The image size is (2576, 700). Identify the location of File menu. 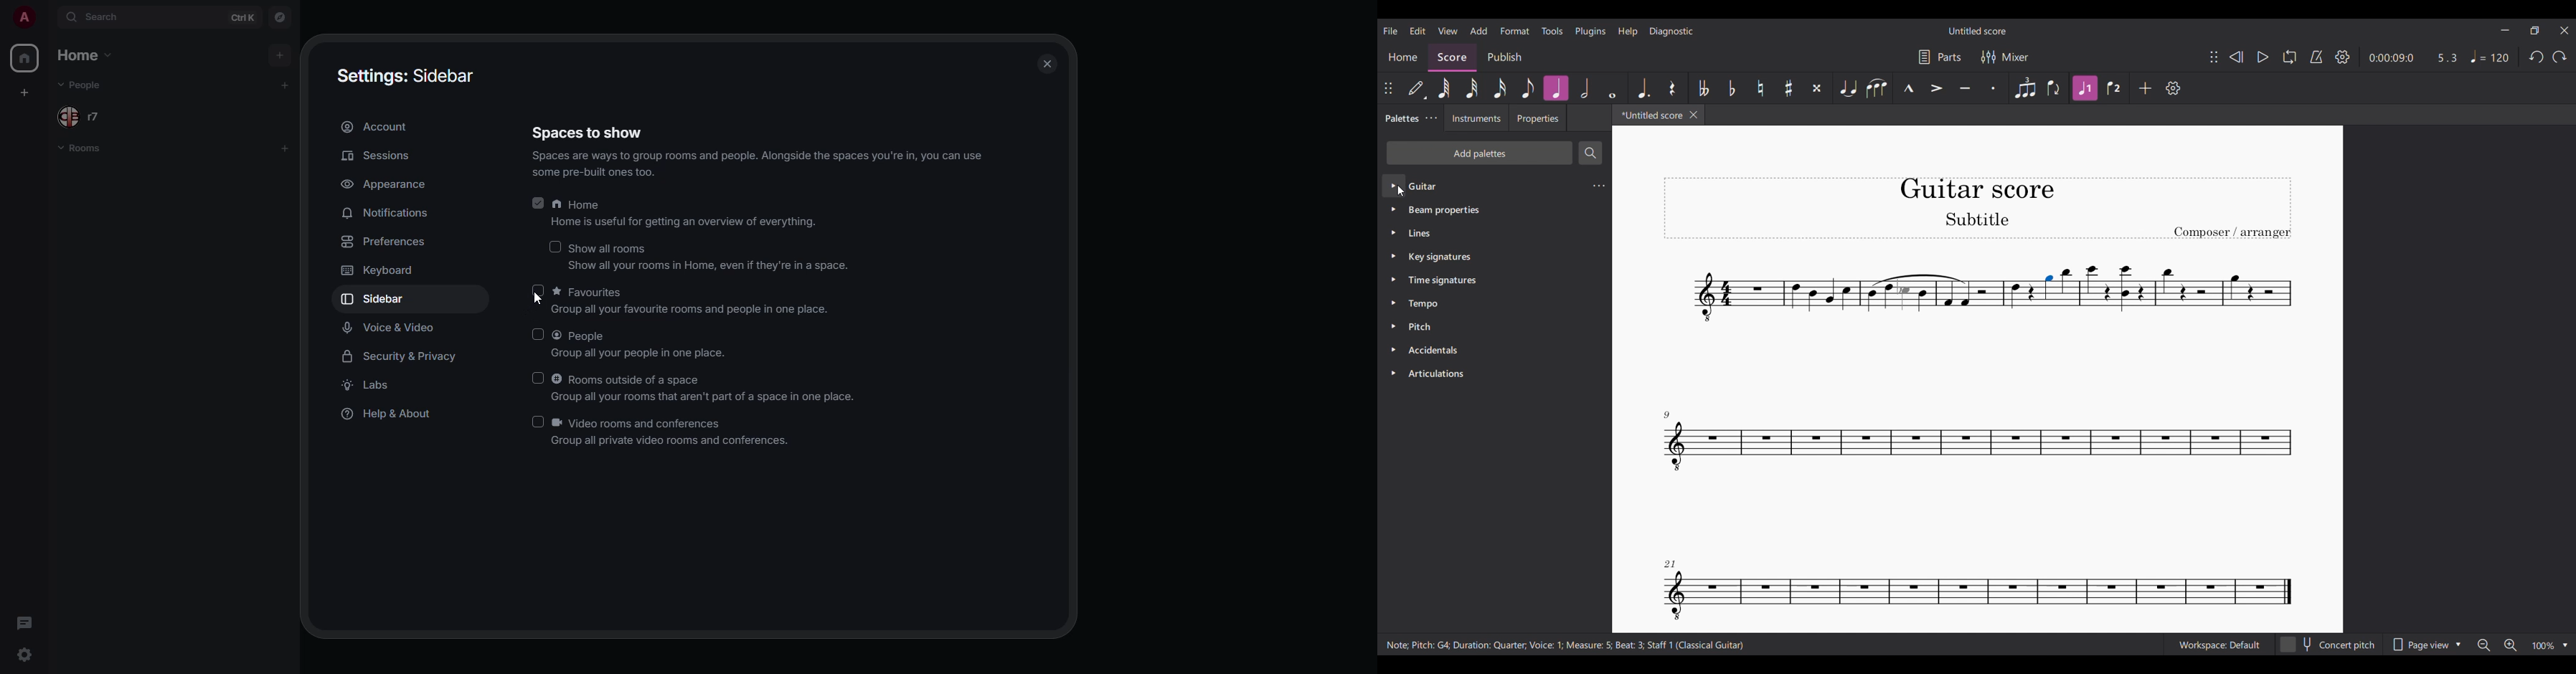
(1391, 31).